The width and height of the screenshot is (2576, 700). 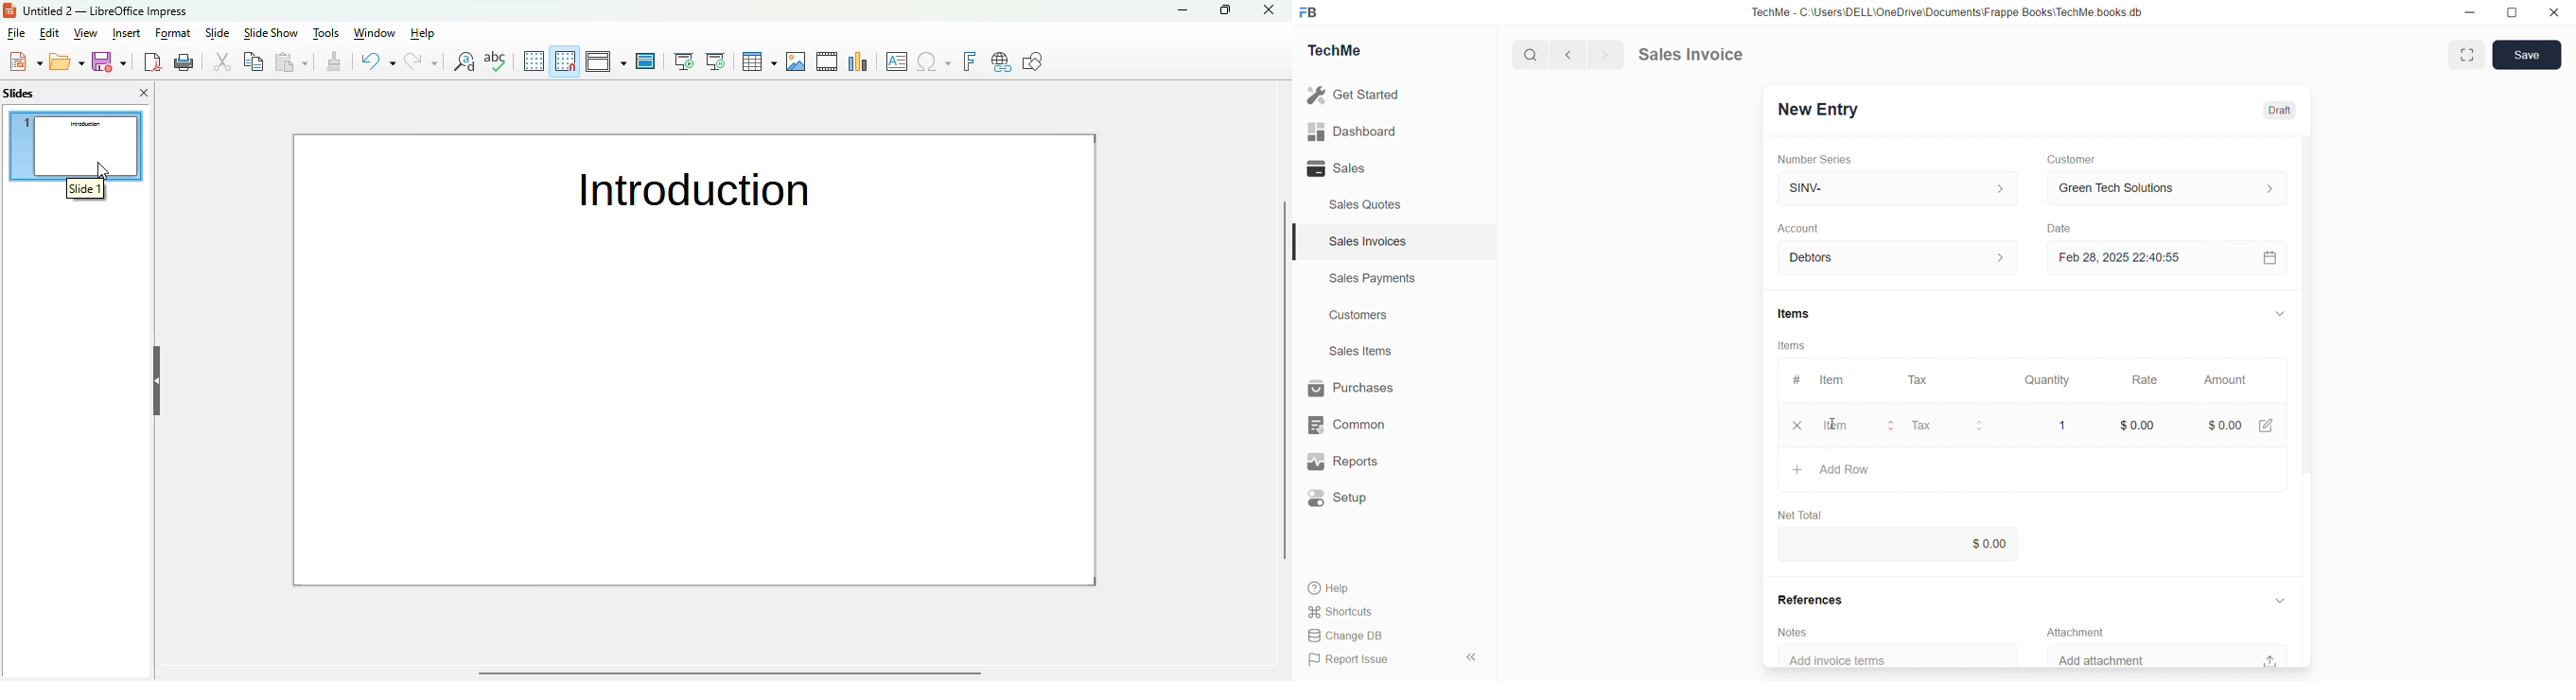 I want to click on resize, so click(x=2513, y=13).